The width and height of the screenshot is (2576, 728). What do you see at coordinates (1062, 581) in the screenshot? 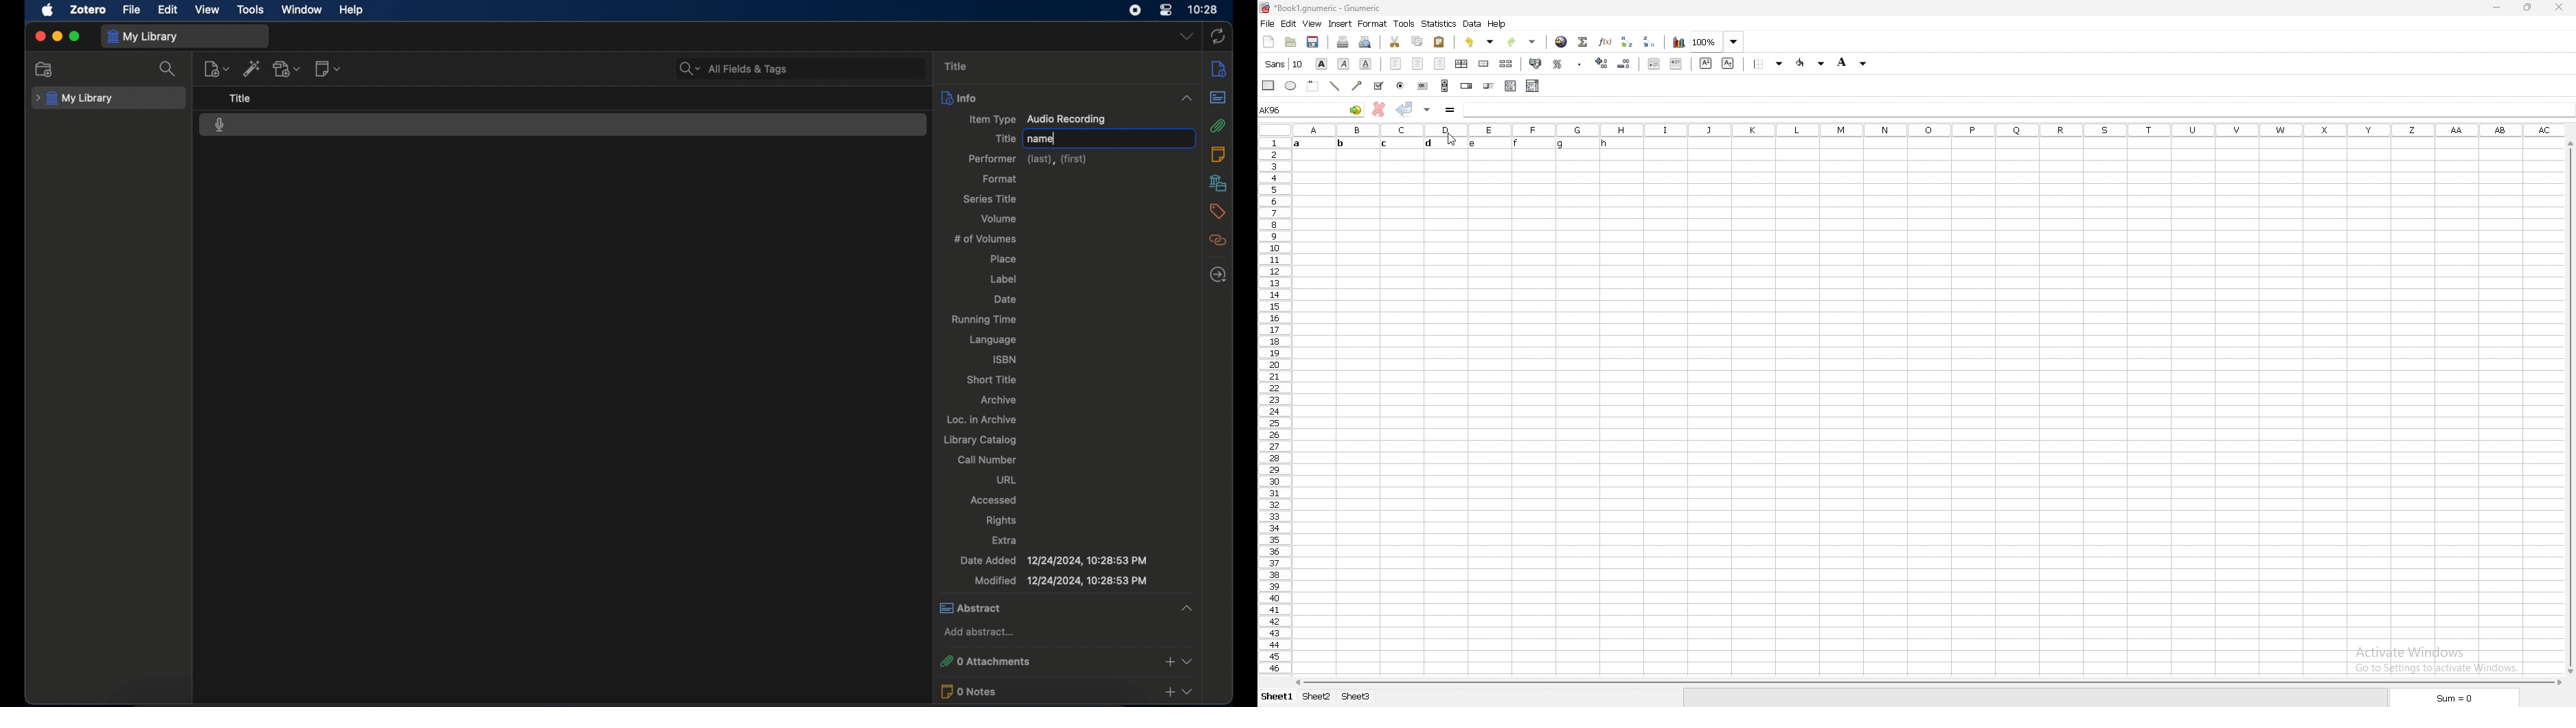
I see `modified` at bounding box center [1062, 581].